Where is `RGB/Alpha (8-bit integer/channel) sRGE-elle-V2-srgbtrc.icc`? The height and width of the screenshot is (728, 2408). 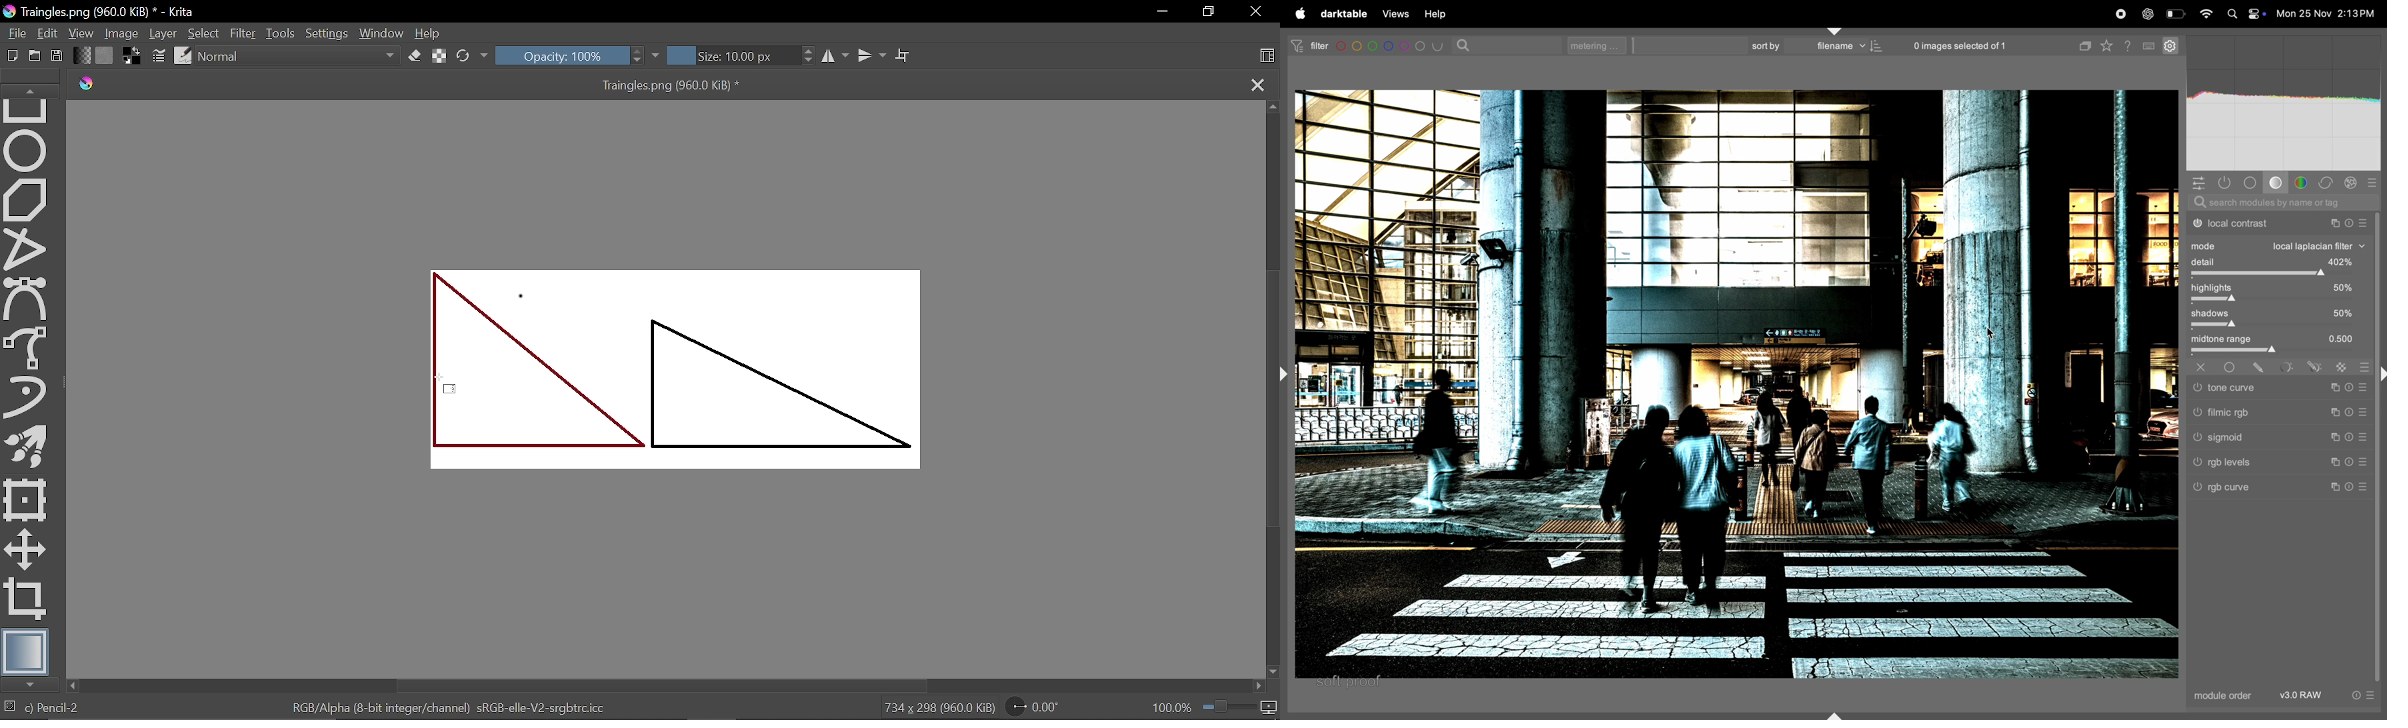 RGB/Alpha (8-bit integer/channel) sRGE-elle-V2-srgbtrc.icc is located at coordinates (452, 707).